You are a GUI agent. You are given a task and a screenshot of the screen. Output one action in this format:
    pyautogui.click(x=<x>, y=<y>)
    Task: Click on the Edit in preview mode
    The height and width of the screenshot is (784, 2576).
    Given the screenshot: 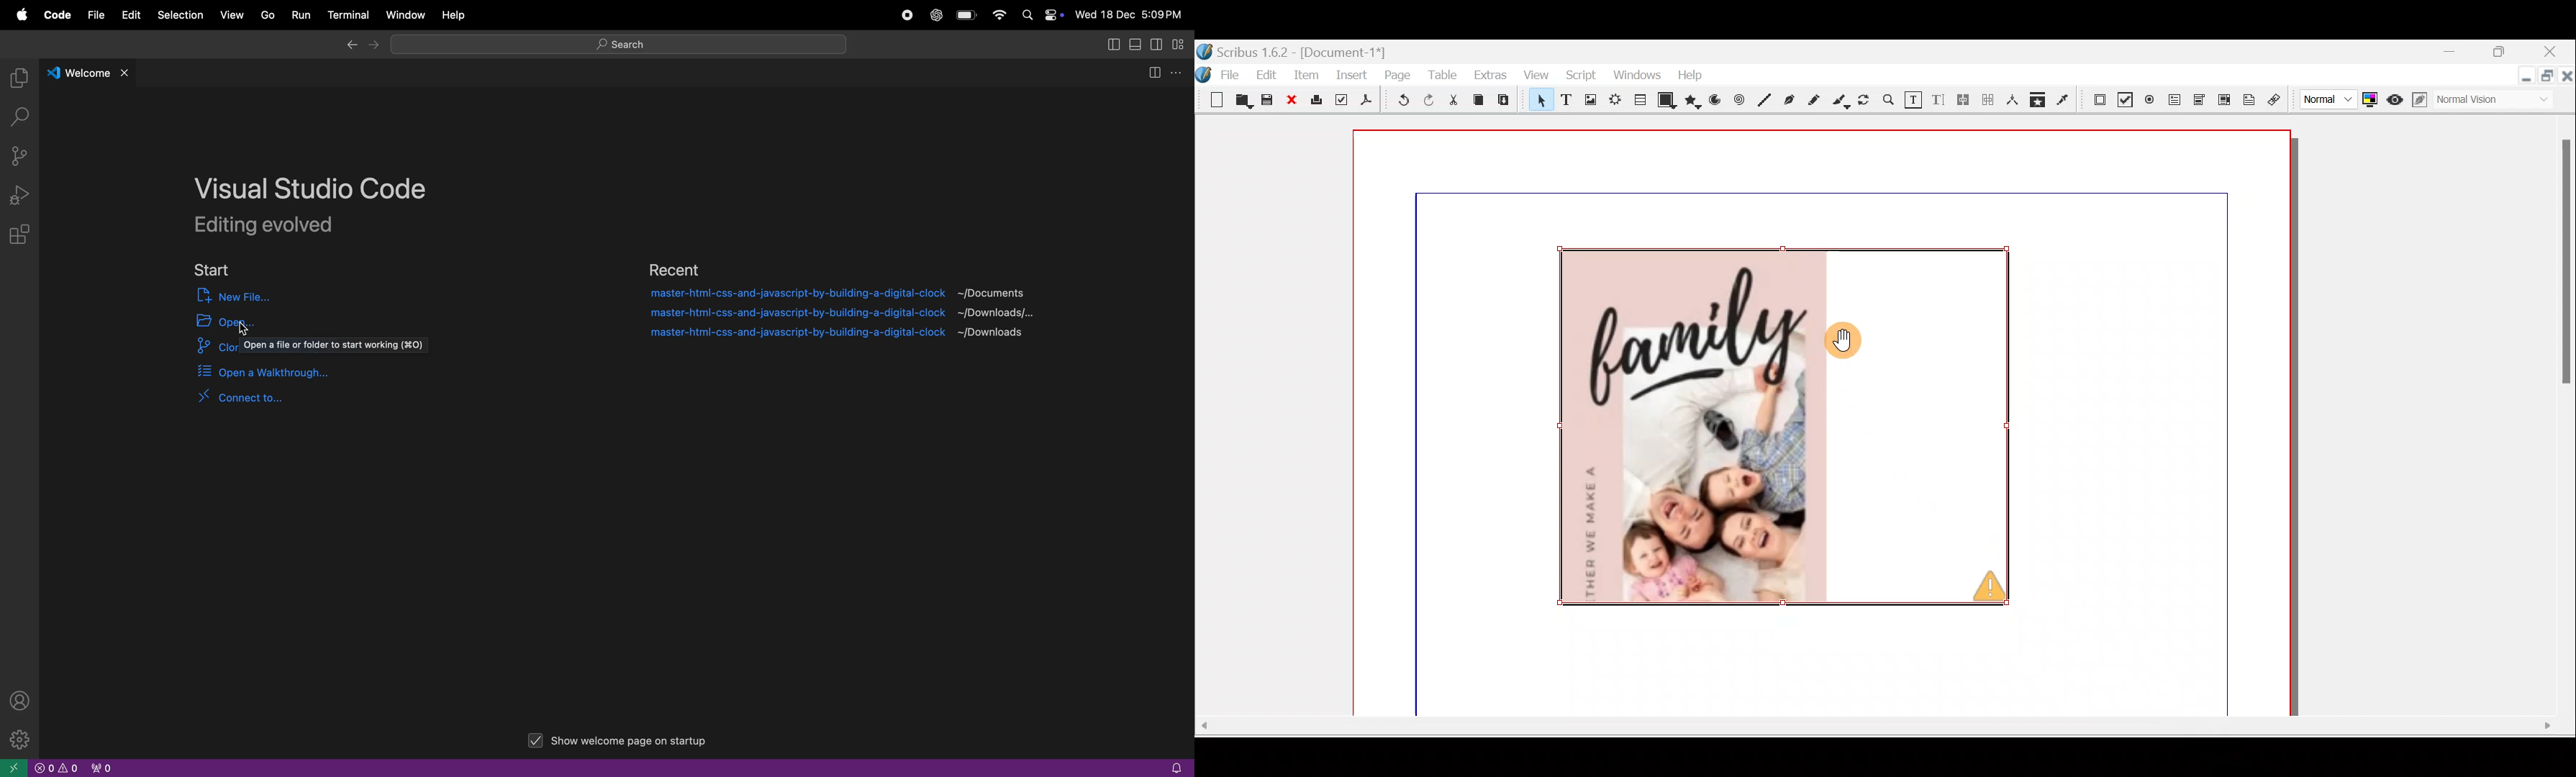 What is the action you would take?
    pyautogui.click(x=2423, y=100)
    